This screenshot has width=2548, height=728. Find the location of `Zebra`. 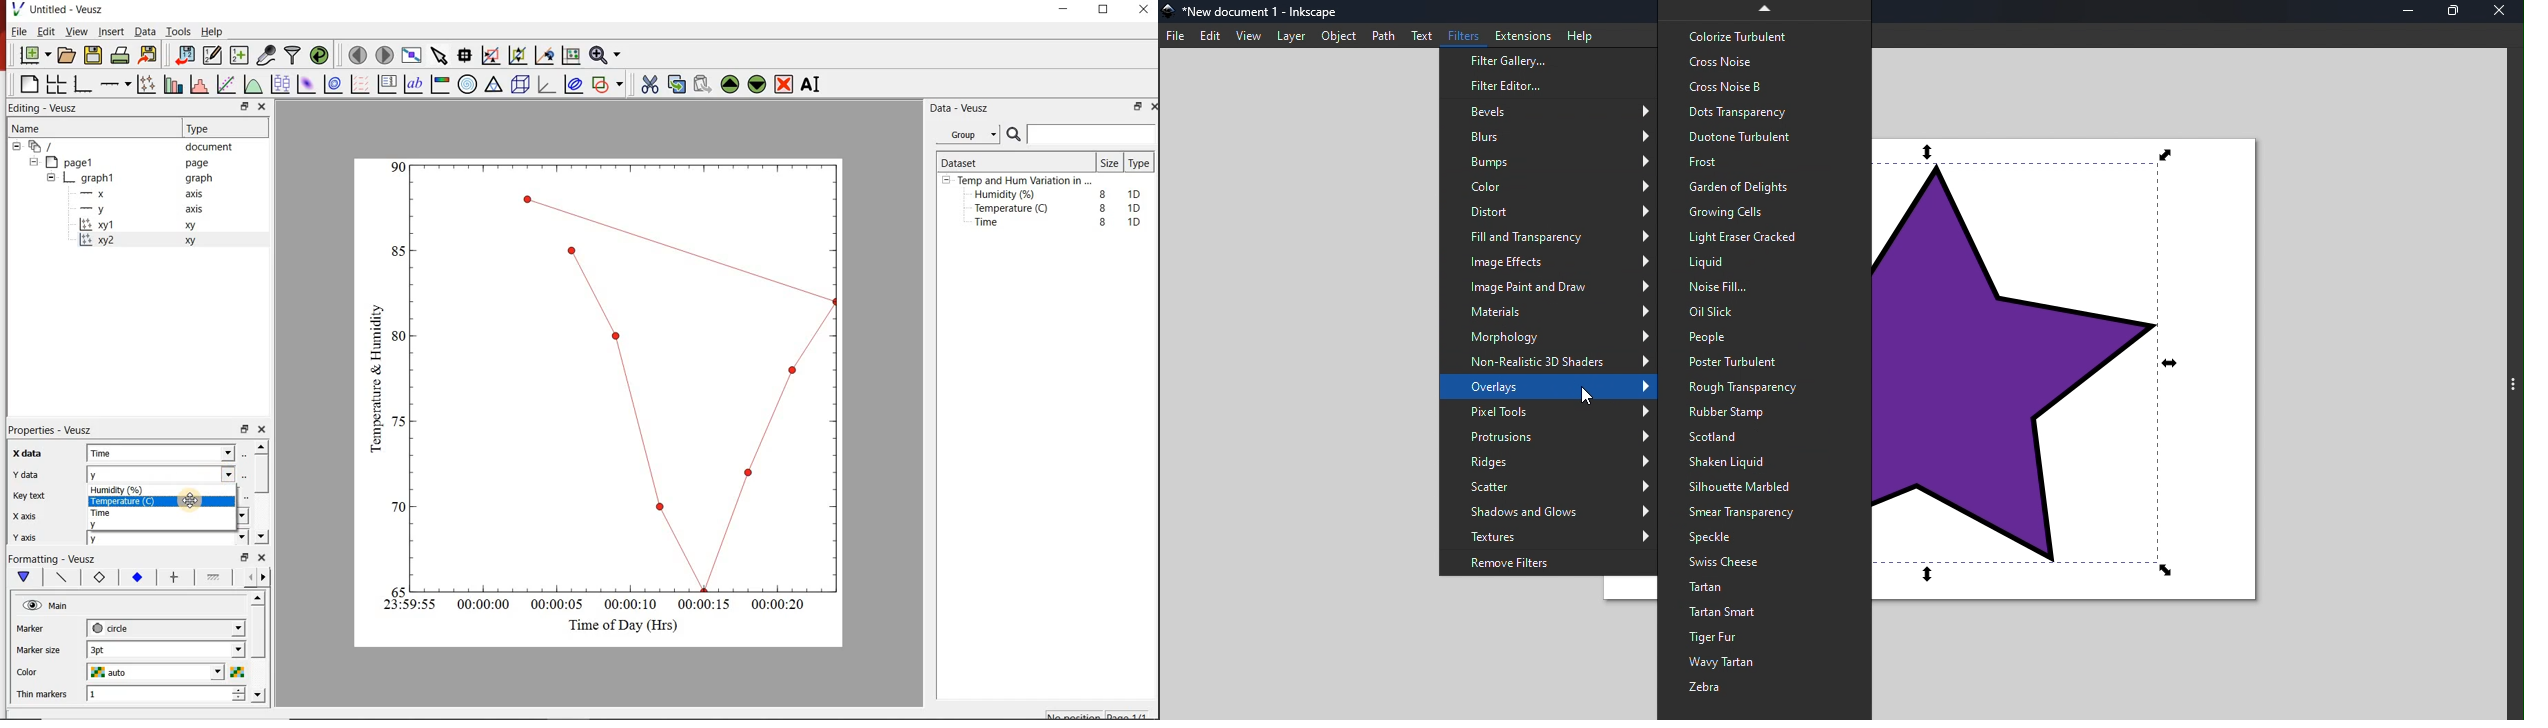

Zebra is located at coordinates (1761, 691).